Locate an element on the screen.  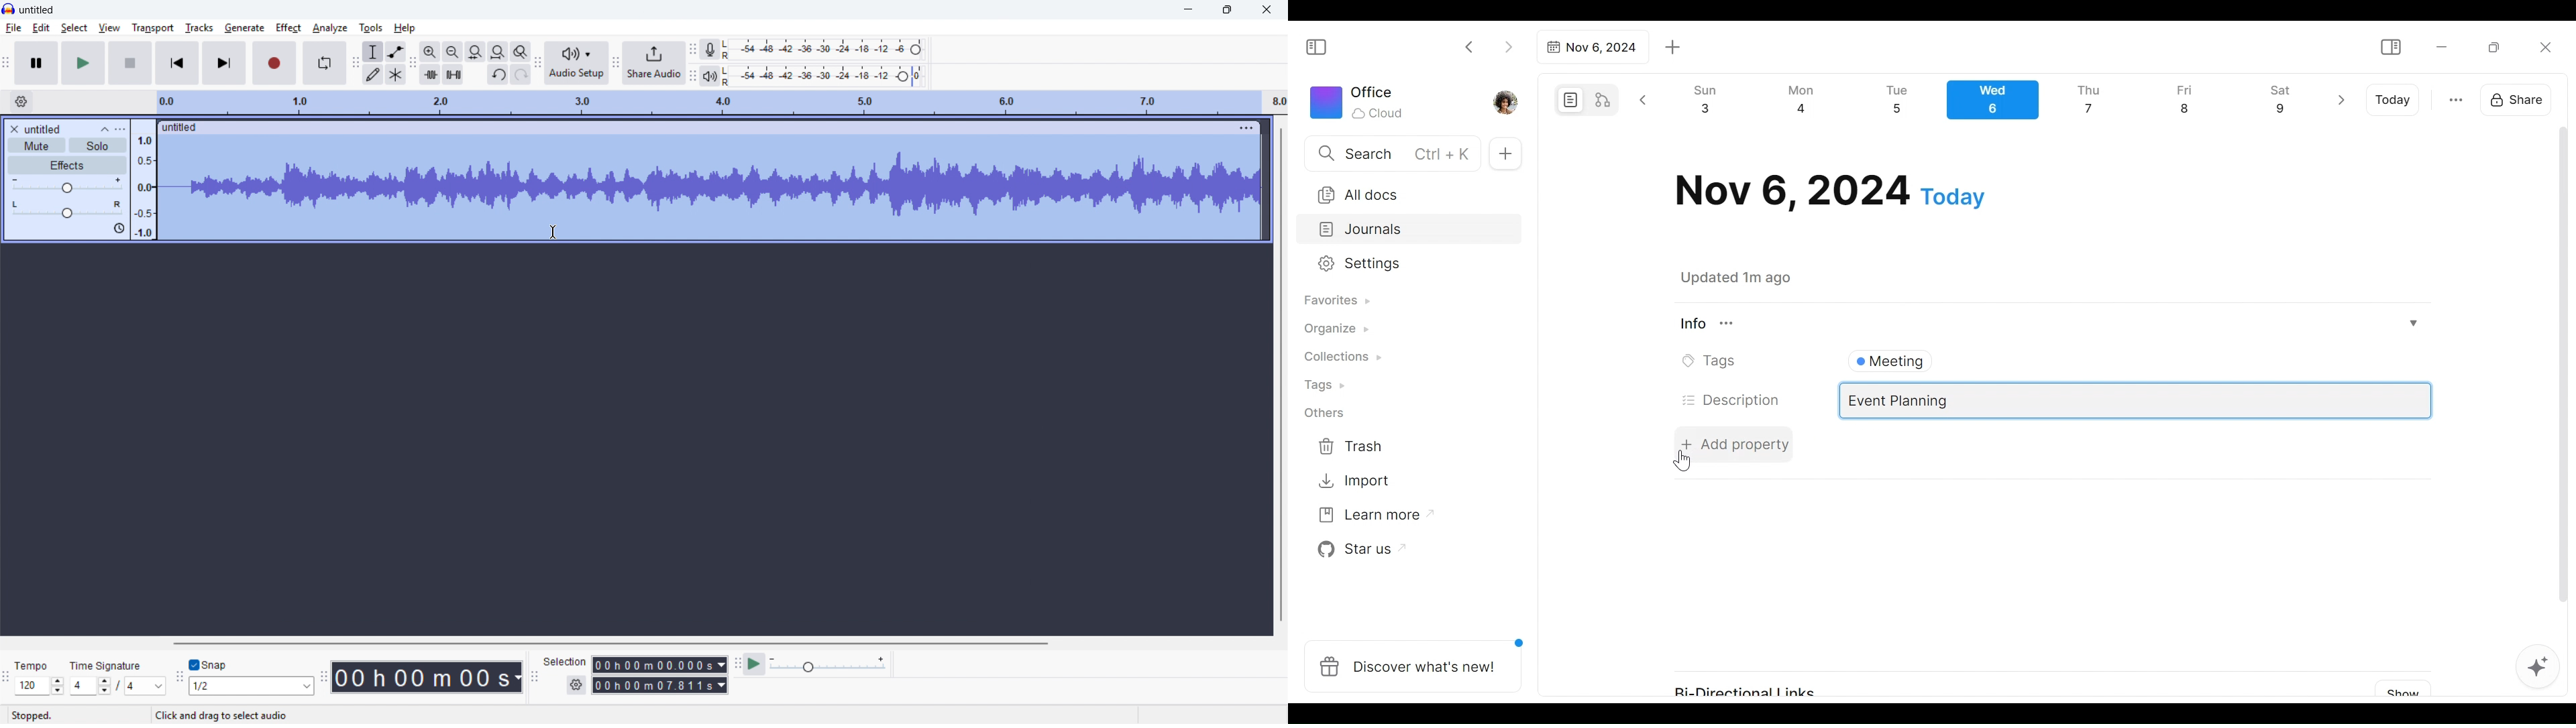
Set snapping  is located at coordinates (252, 686).